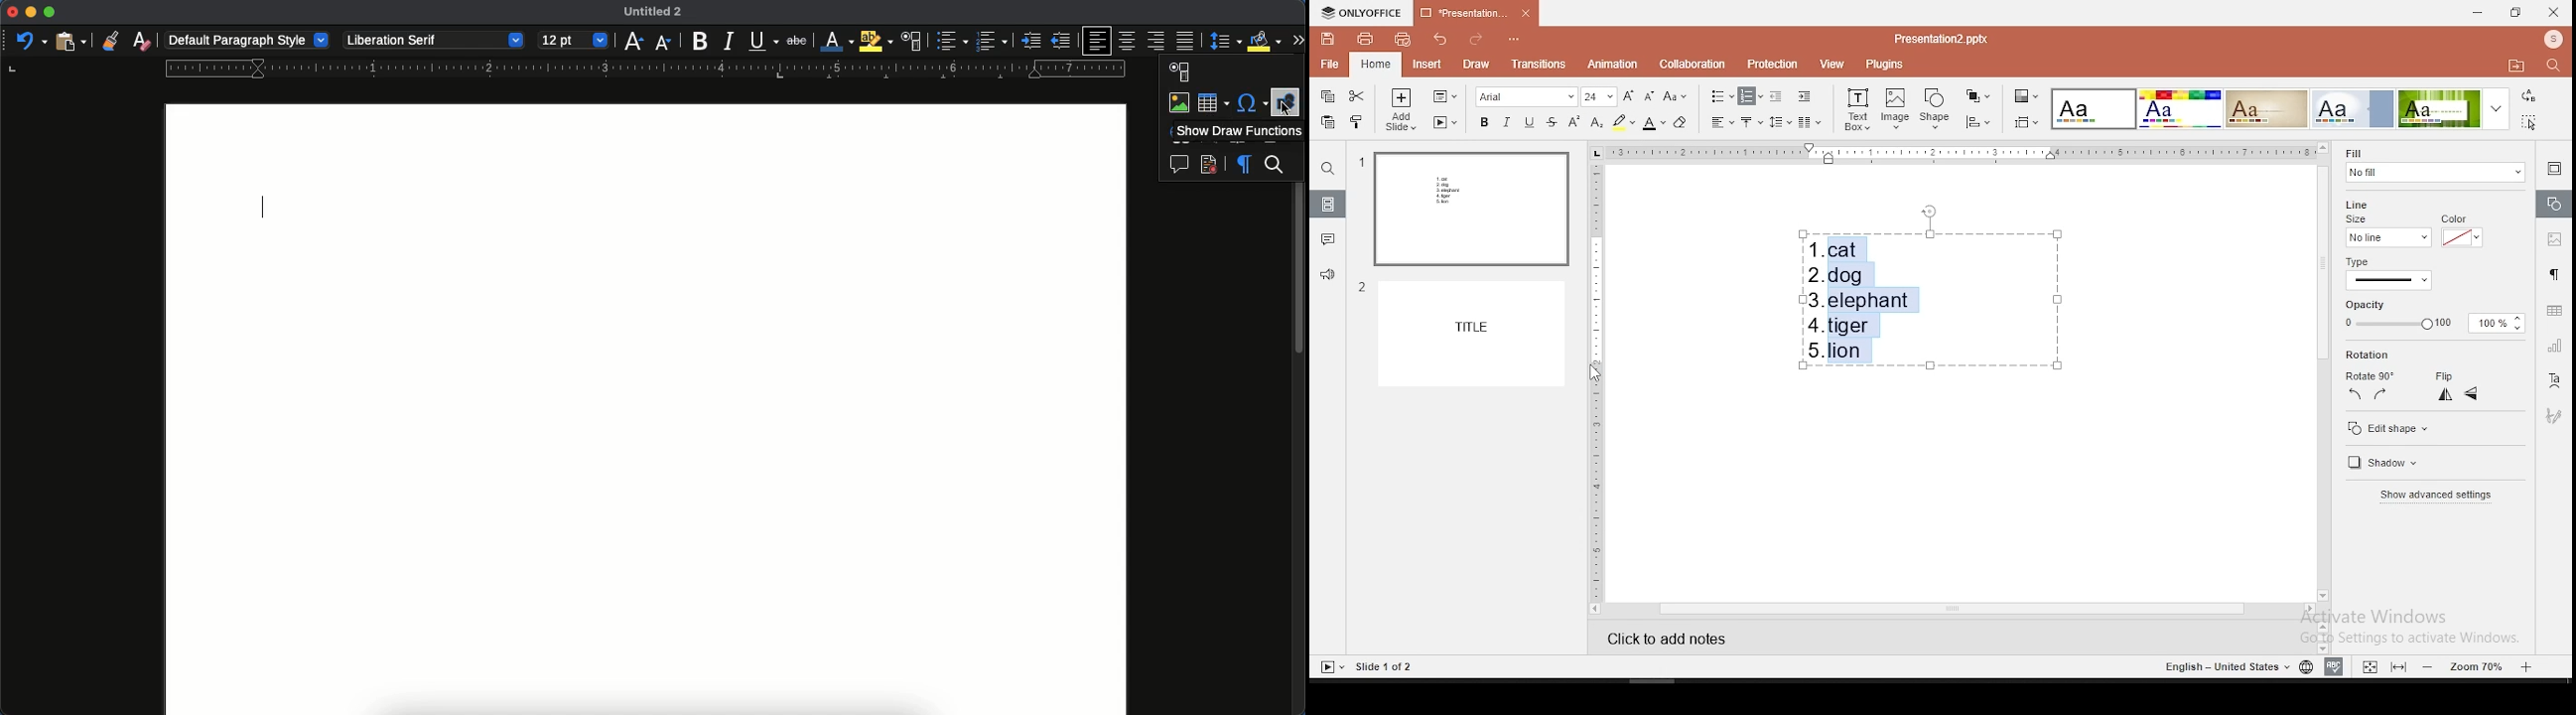  Describe the element at coordinates (1209, 167) in the screenshot. I see `record track changes` at that location.